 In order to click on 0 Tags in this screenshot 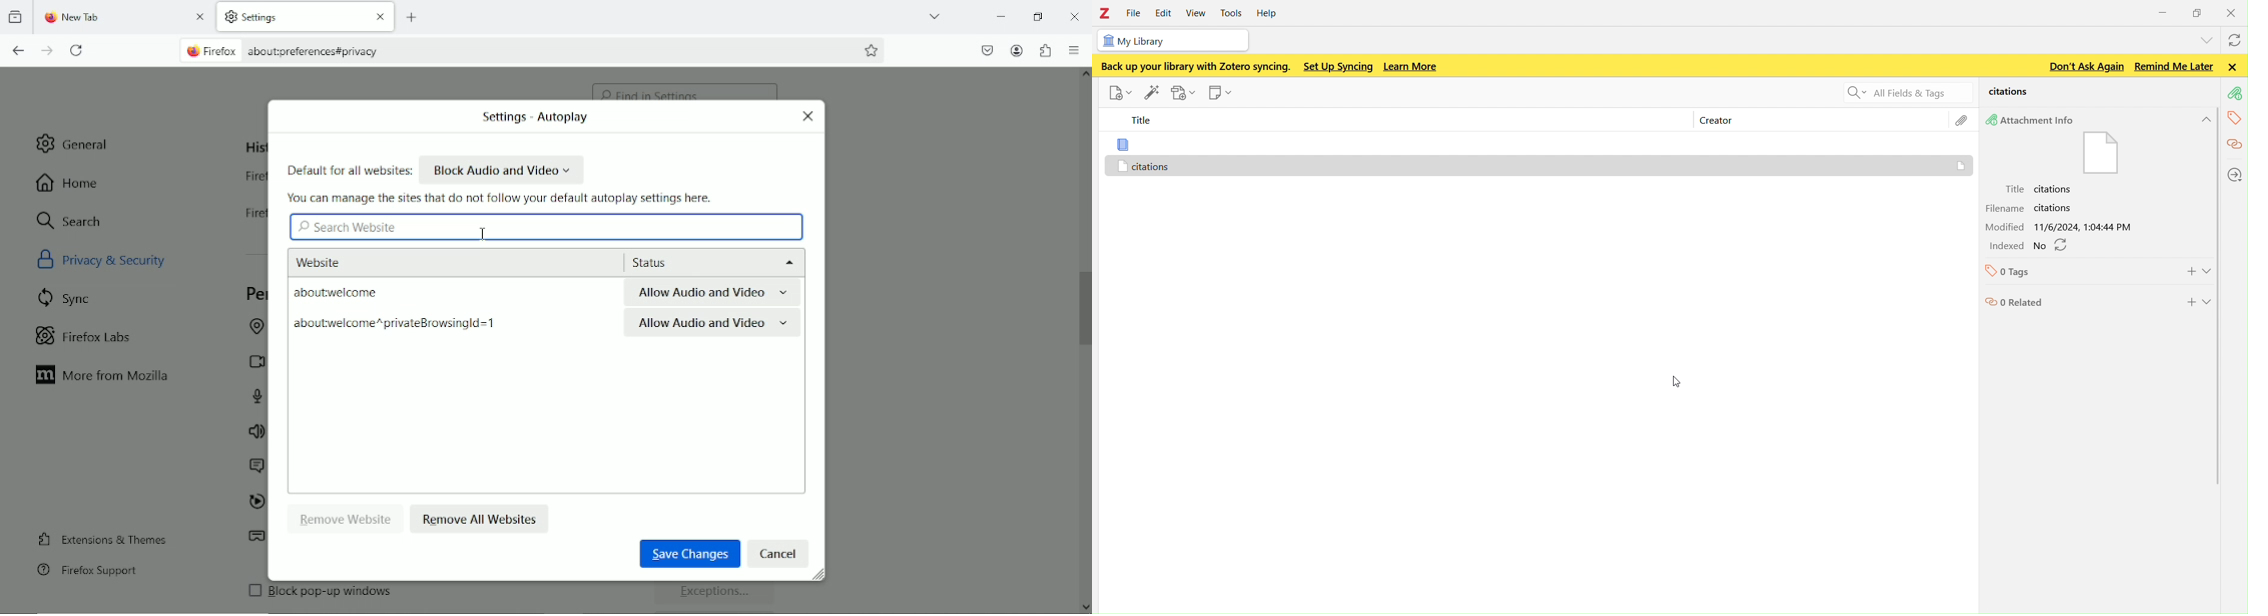, I will do `click(2011, 273)`.